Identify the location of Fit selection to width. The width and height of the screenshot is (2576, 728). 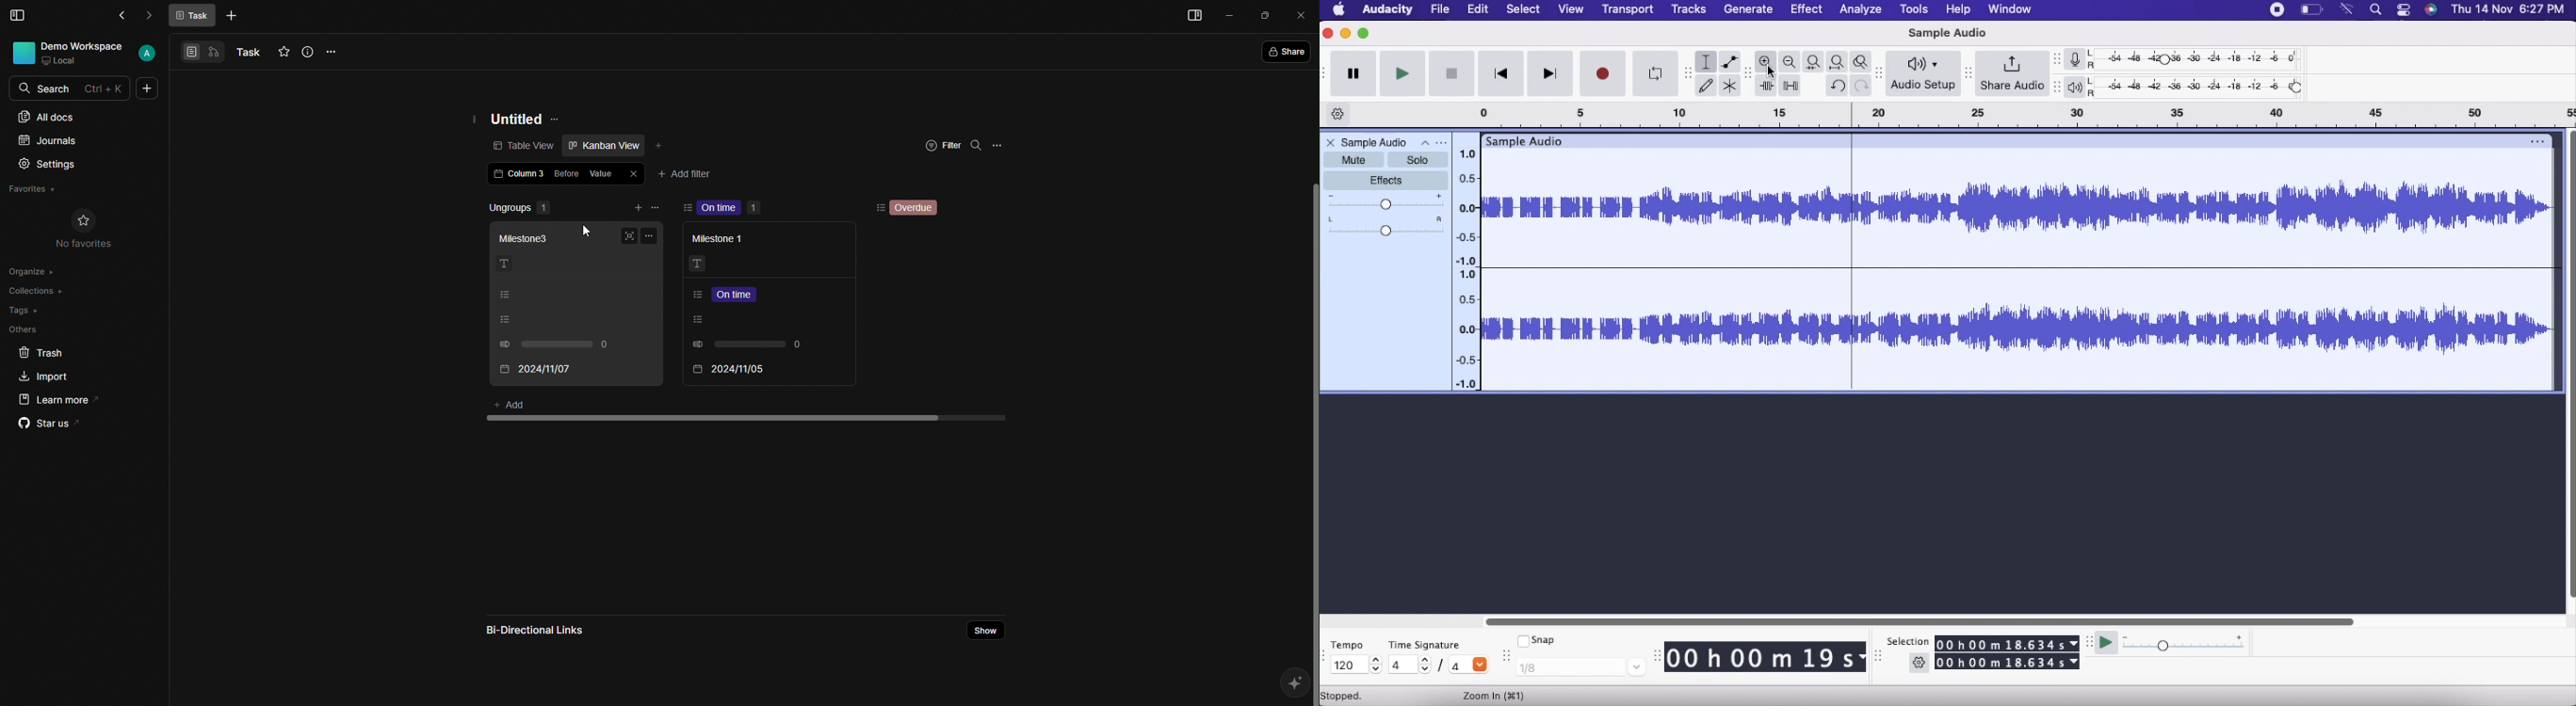
(1813, 61).